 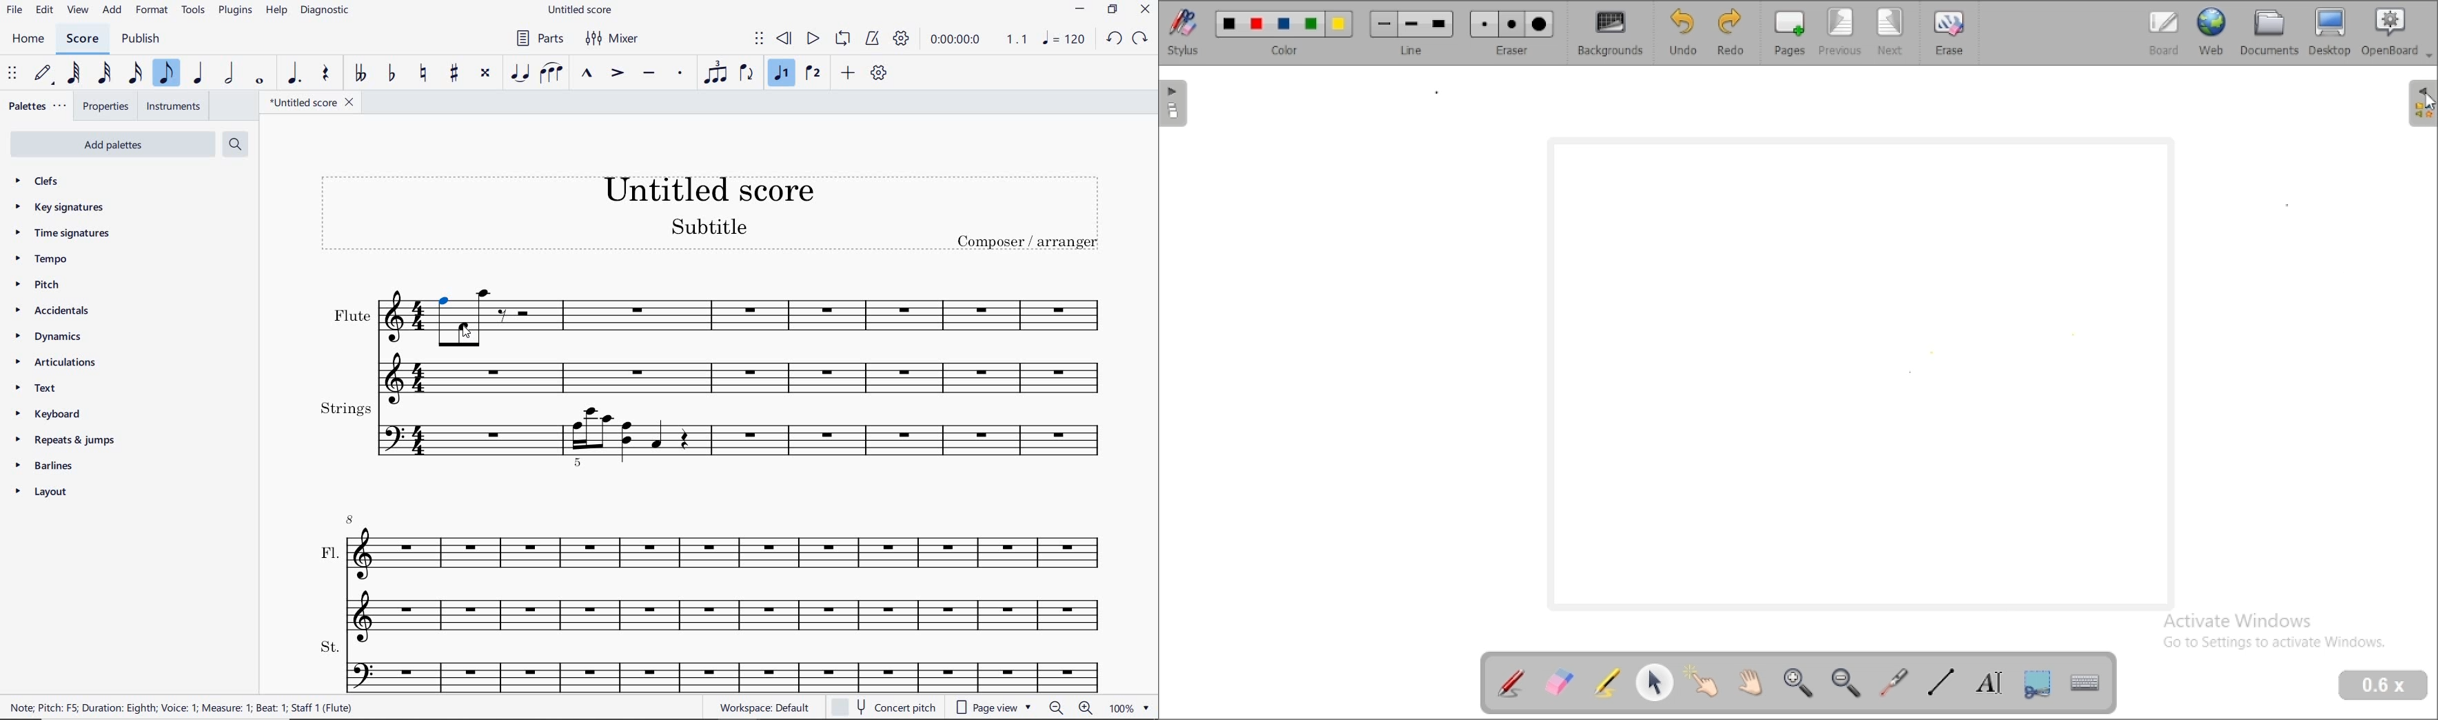 I want to click on zoom out or zoom in, so click(x=1070, y=708).